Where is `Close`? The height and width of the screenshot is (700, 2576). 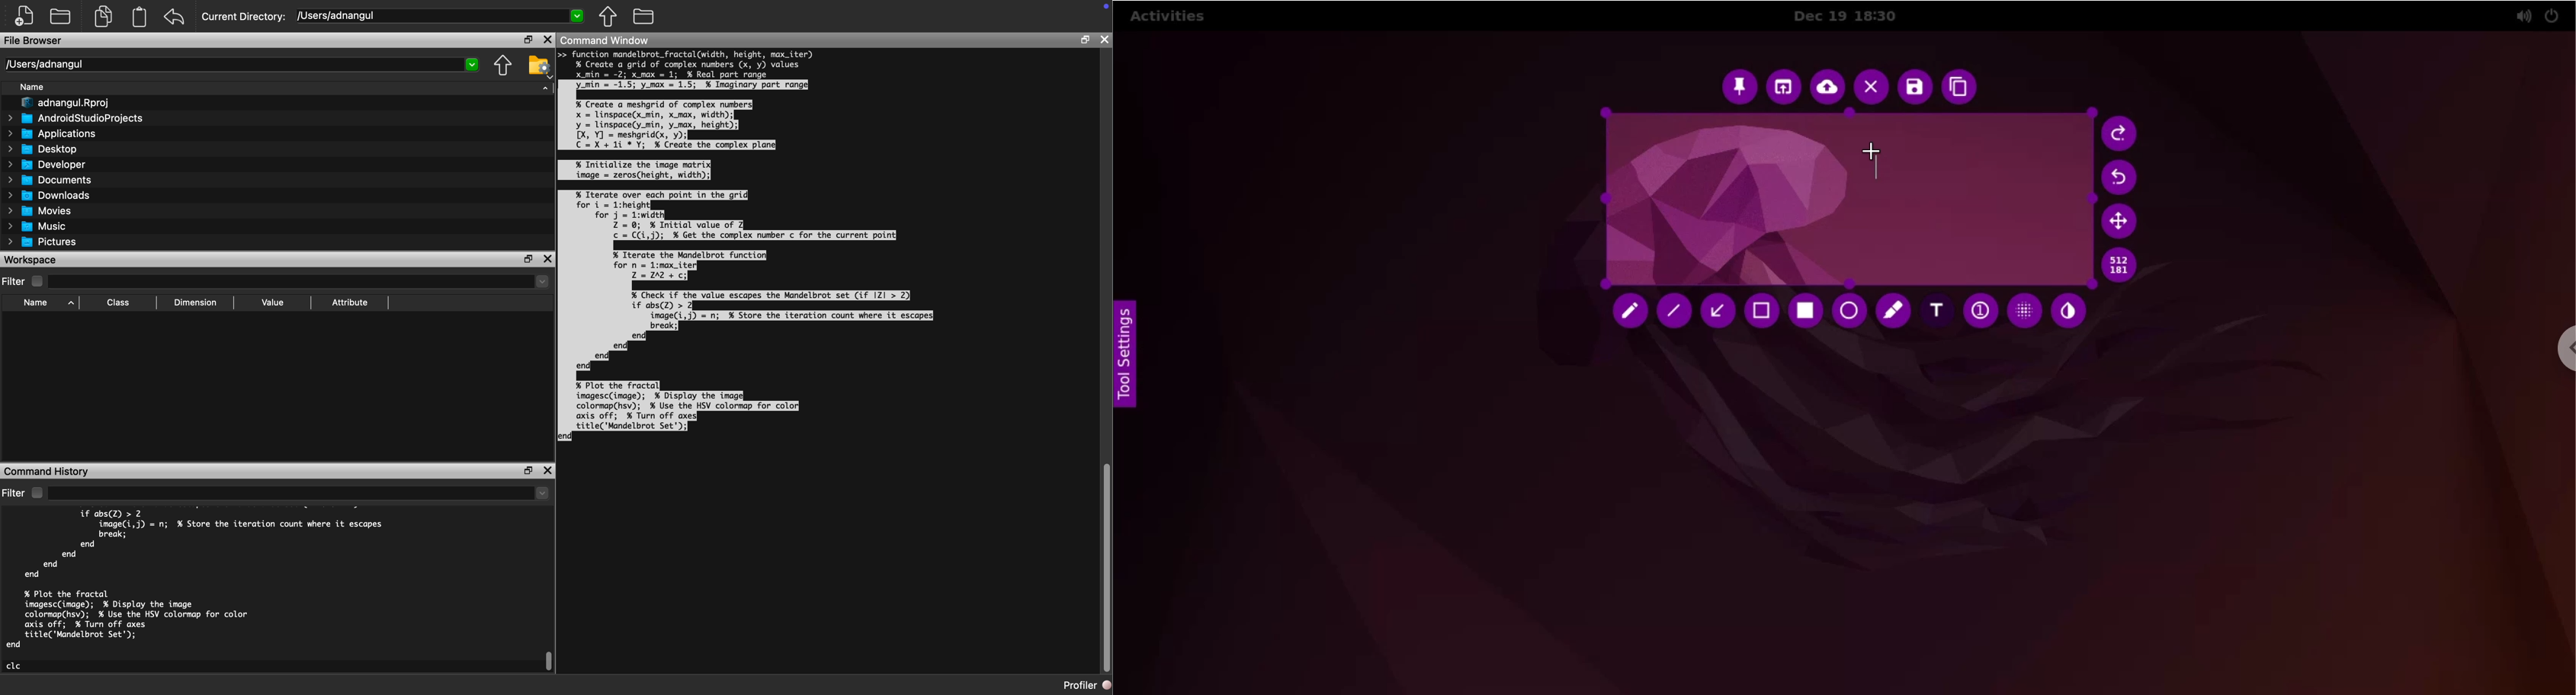 Close is located at coordinates (549, 259).